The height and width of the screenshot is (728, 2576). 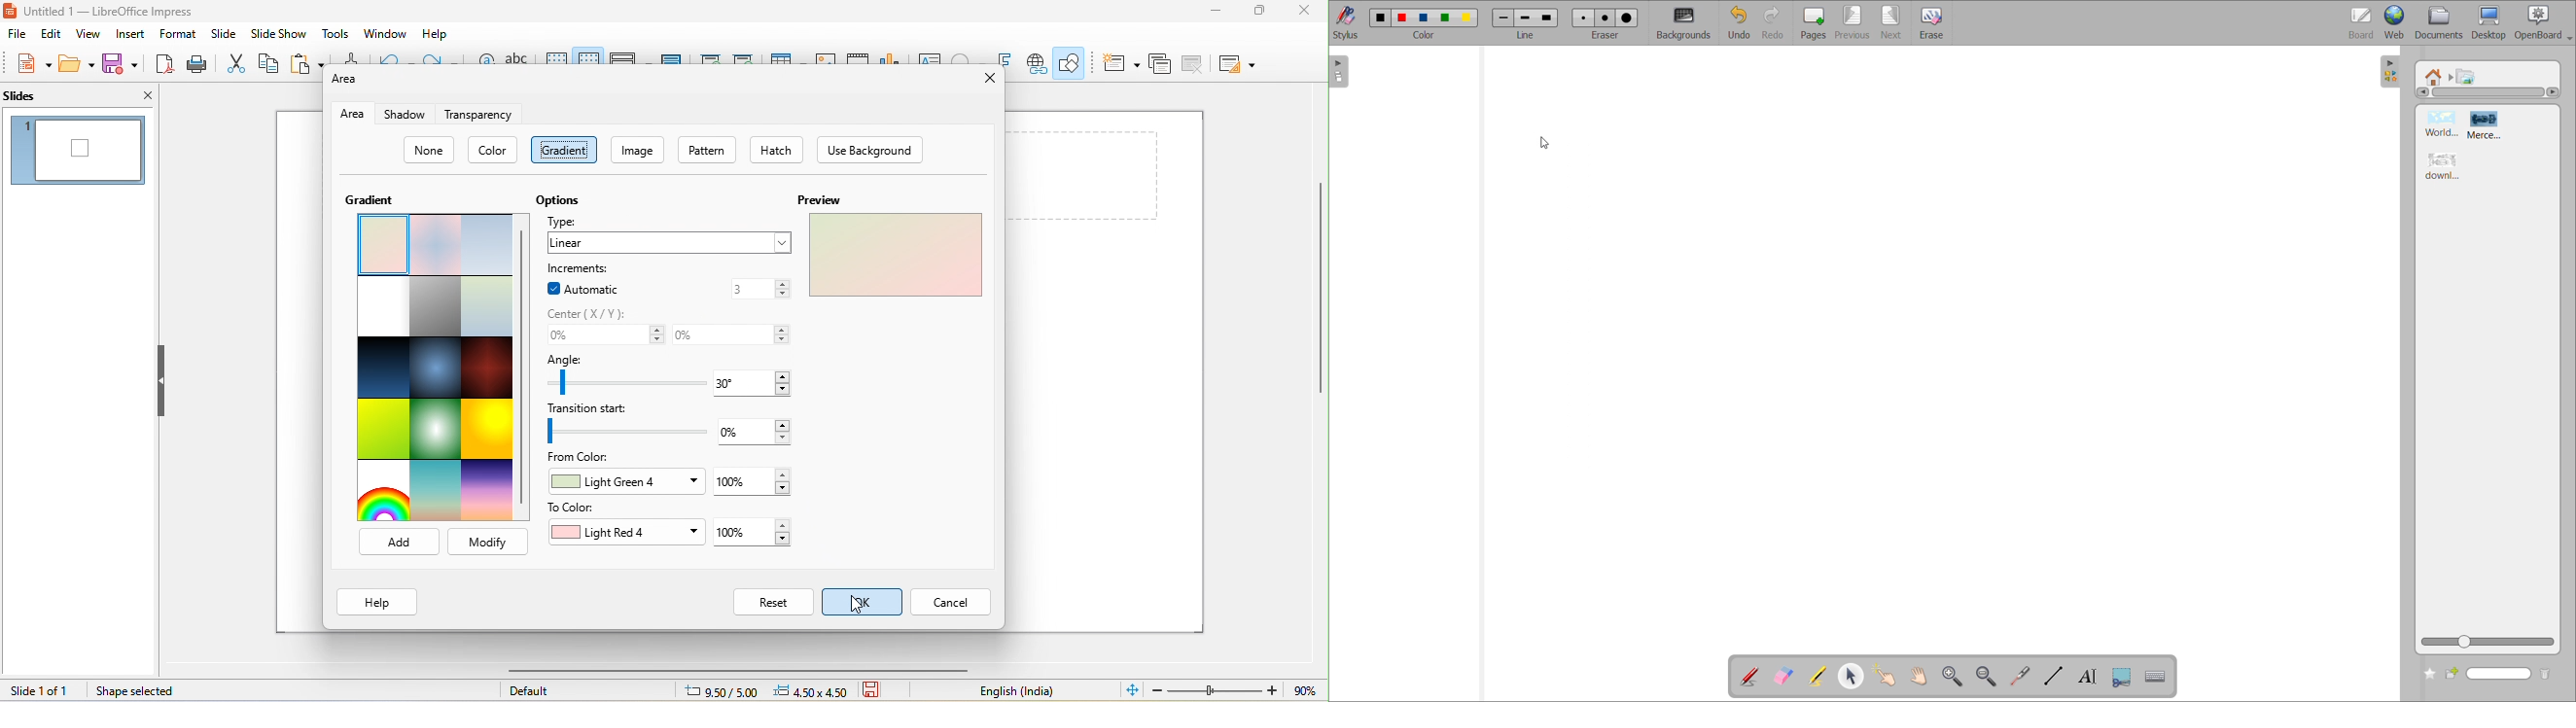 I want to click on image 2, so click(x=2490, y=125).